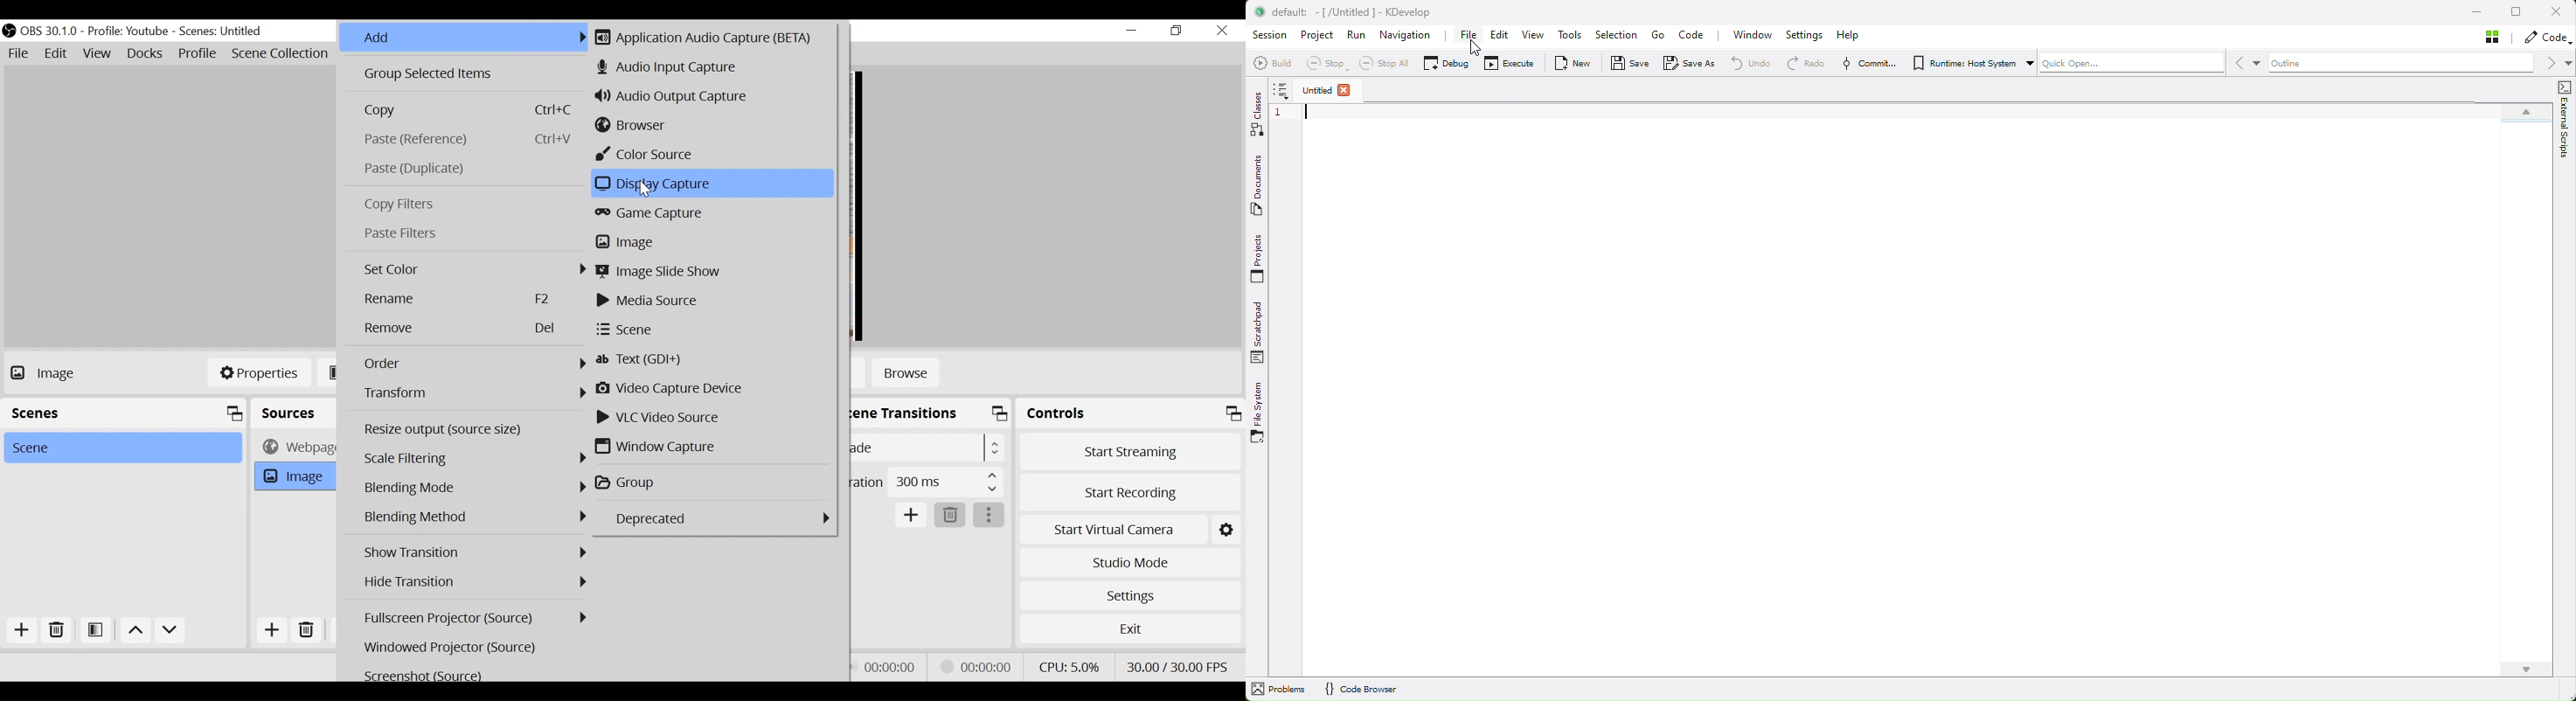 The height and width of the screenshot is (728, 2576). I want to click on line number, so click(1281, 113).